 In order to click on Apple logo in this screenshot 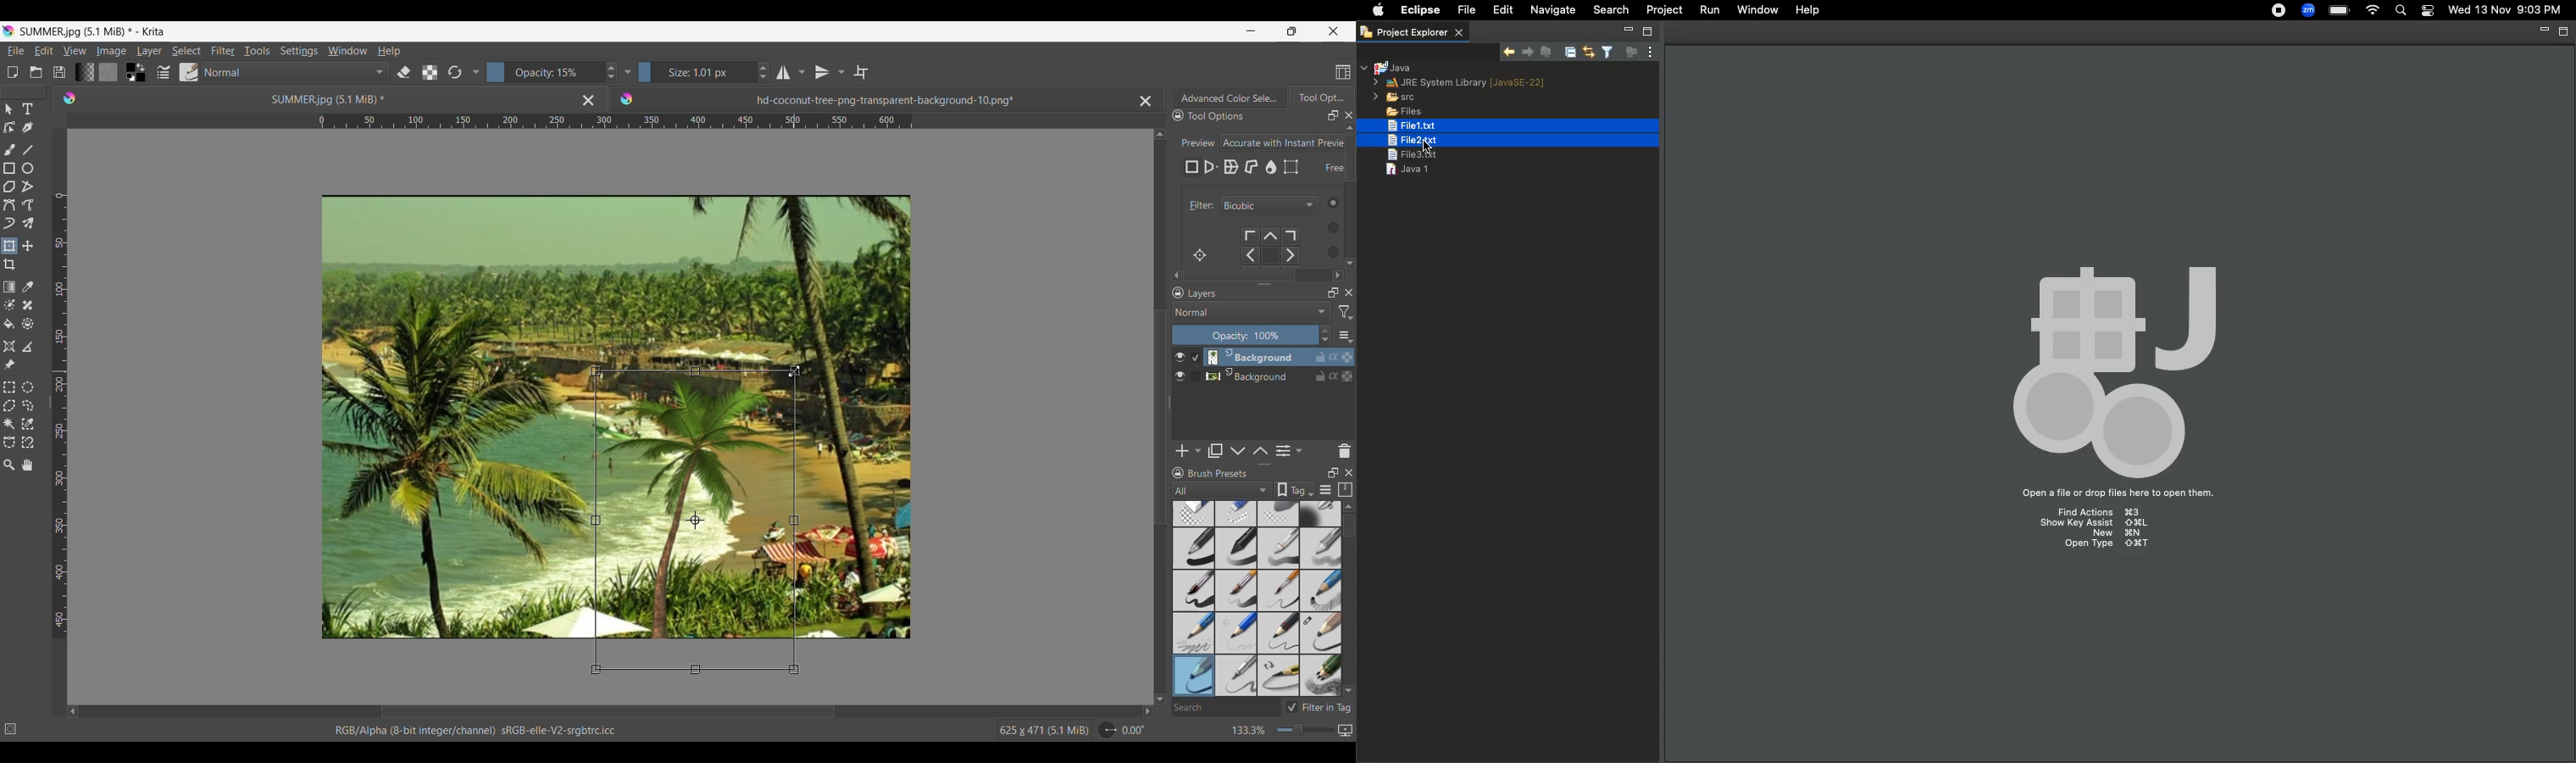, I will do `click(1374, 12)`.